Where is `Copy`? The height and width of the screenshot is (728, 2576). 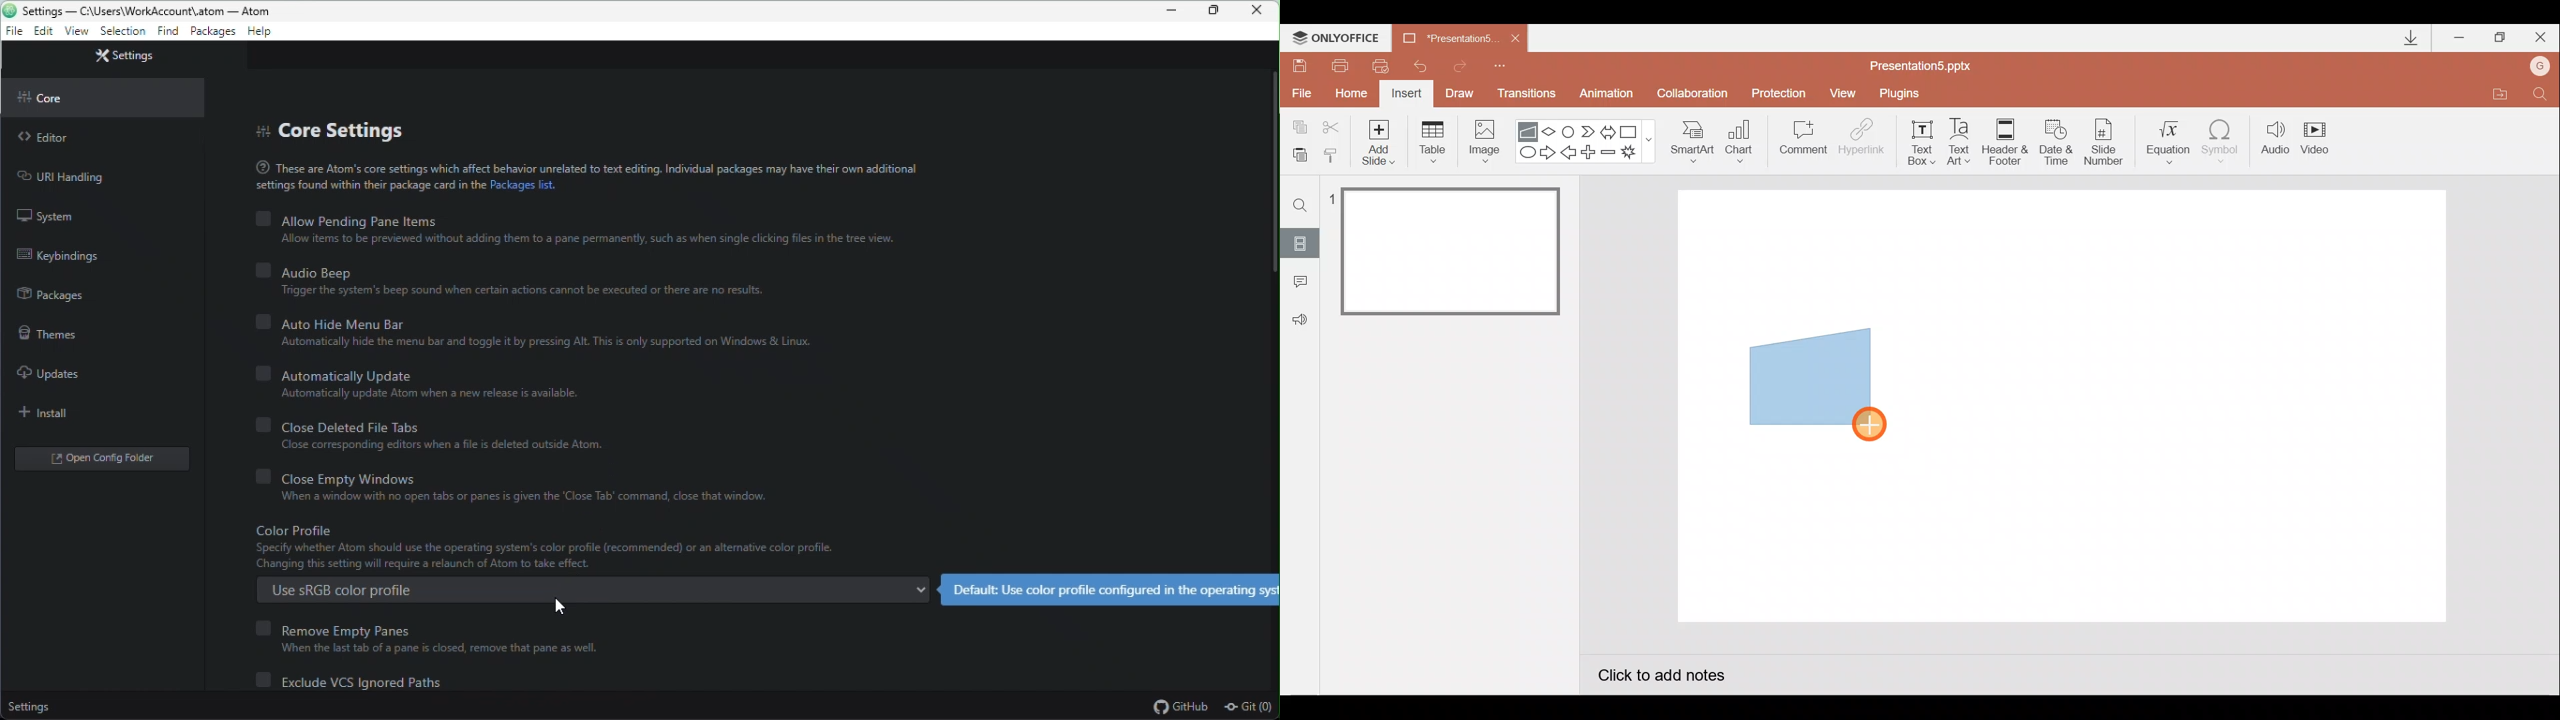 Copy is located at coordinates (1297, 125).